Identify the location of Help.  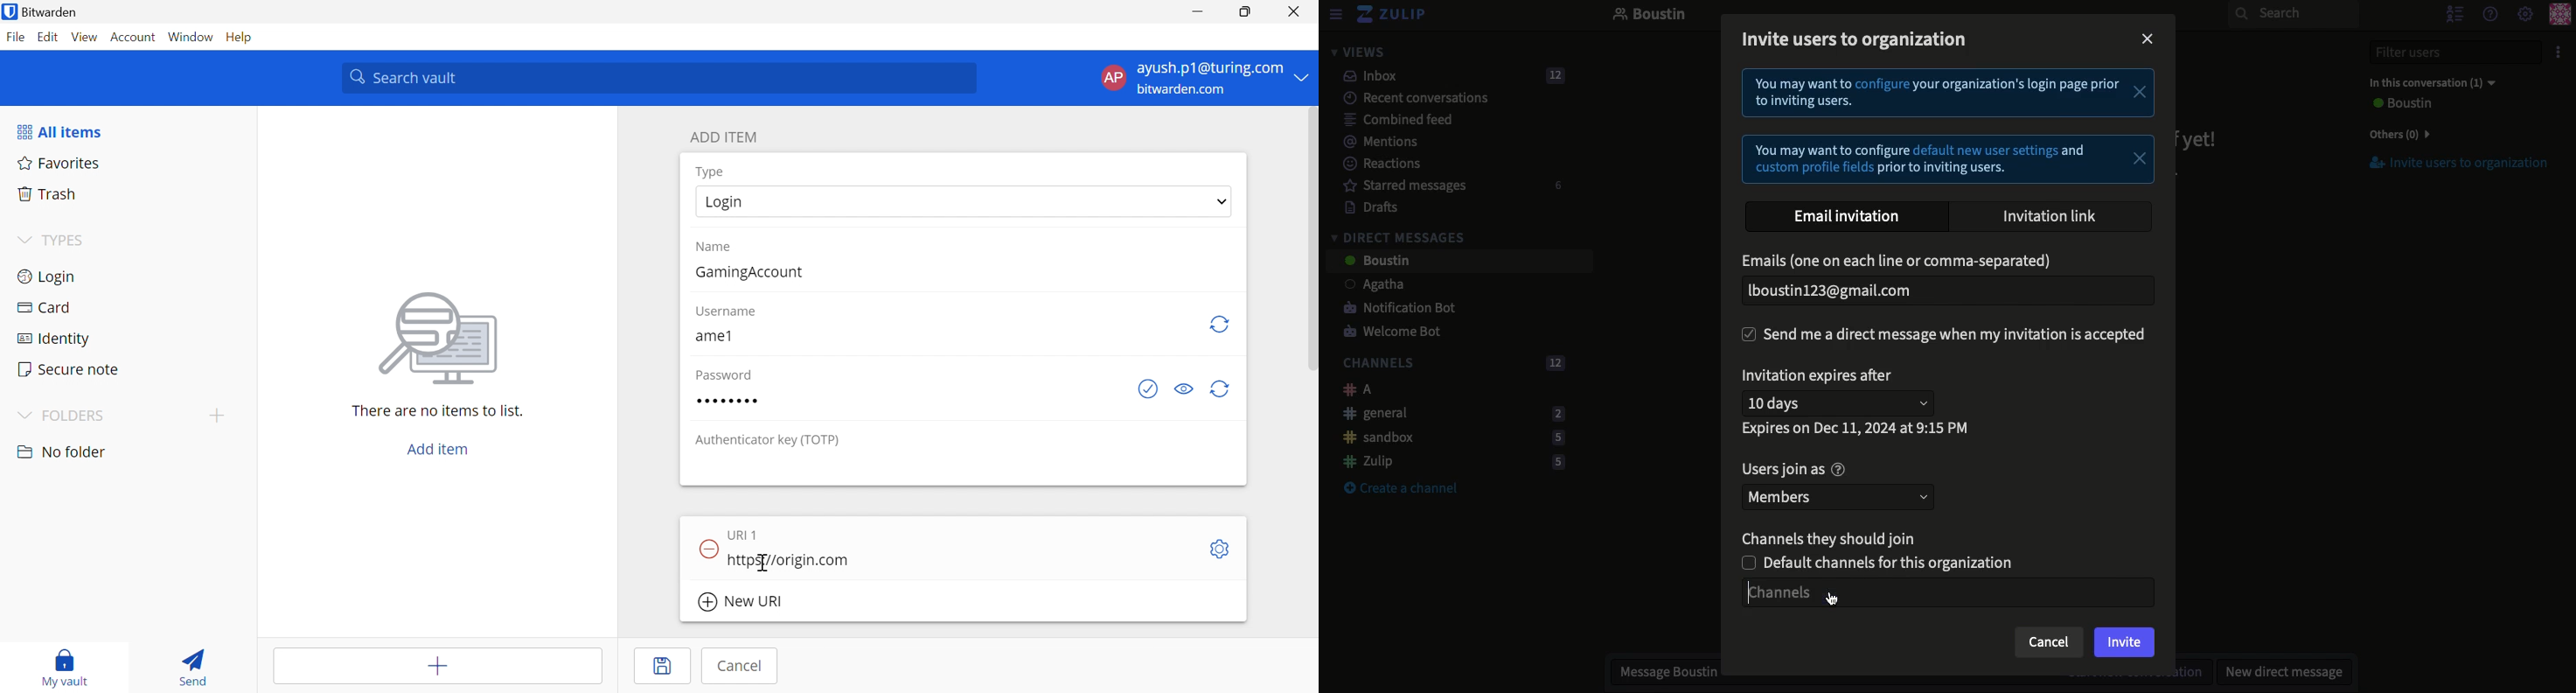
(2489, 13).